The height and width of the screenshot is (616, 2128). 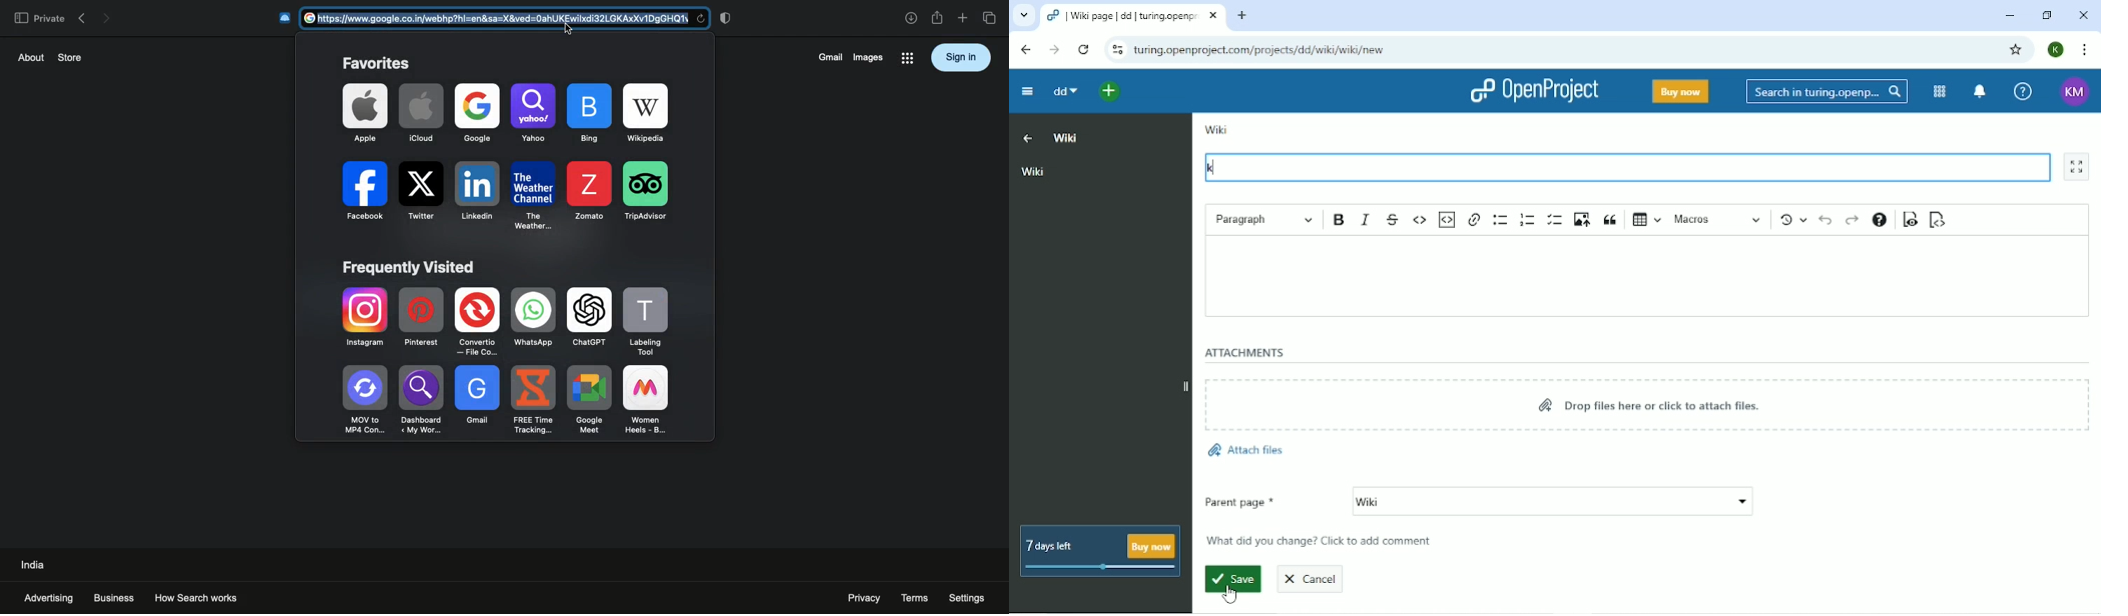 I want to click on Numbered list, so click(x=1528, y=220).